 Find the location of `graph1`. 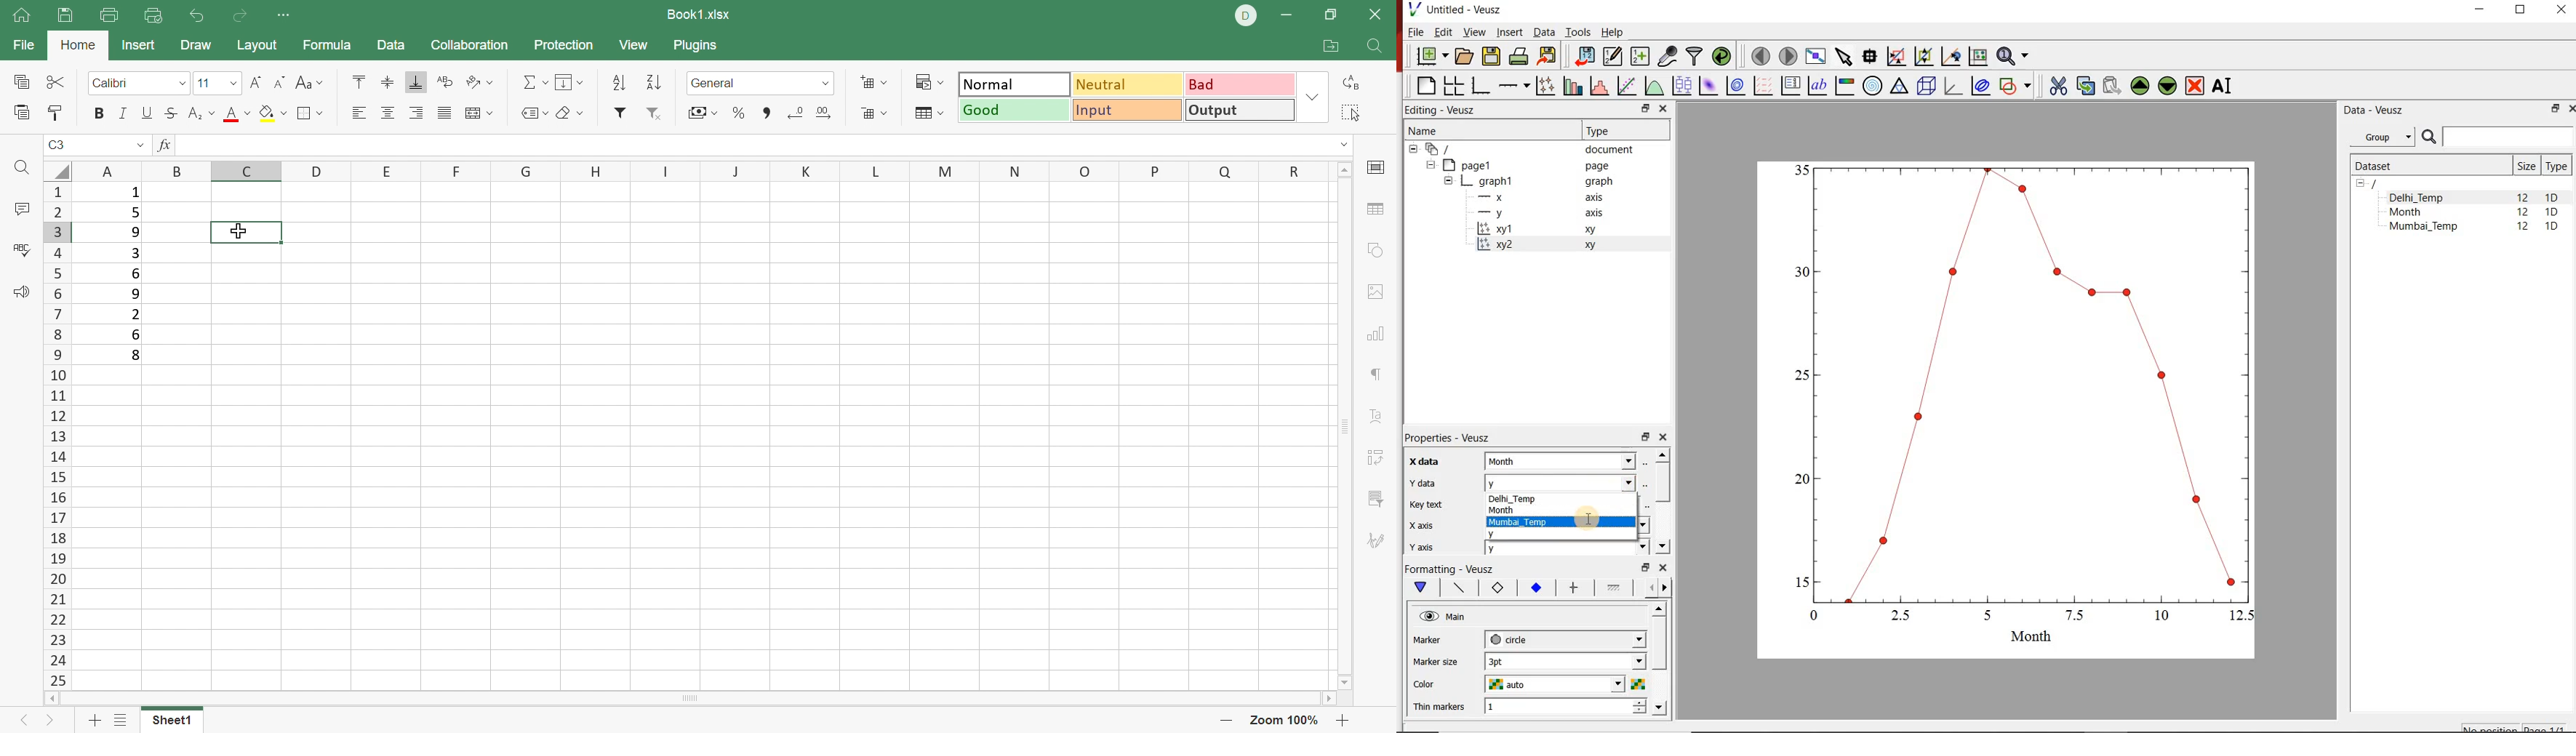

graph1 is located at coordinates (1530, 181).